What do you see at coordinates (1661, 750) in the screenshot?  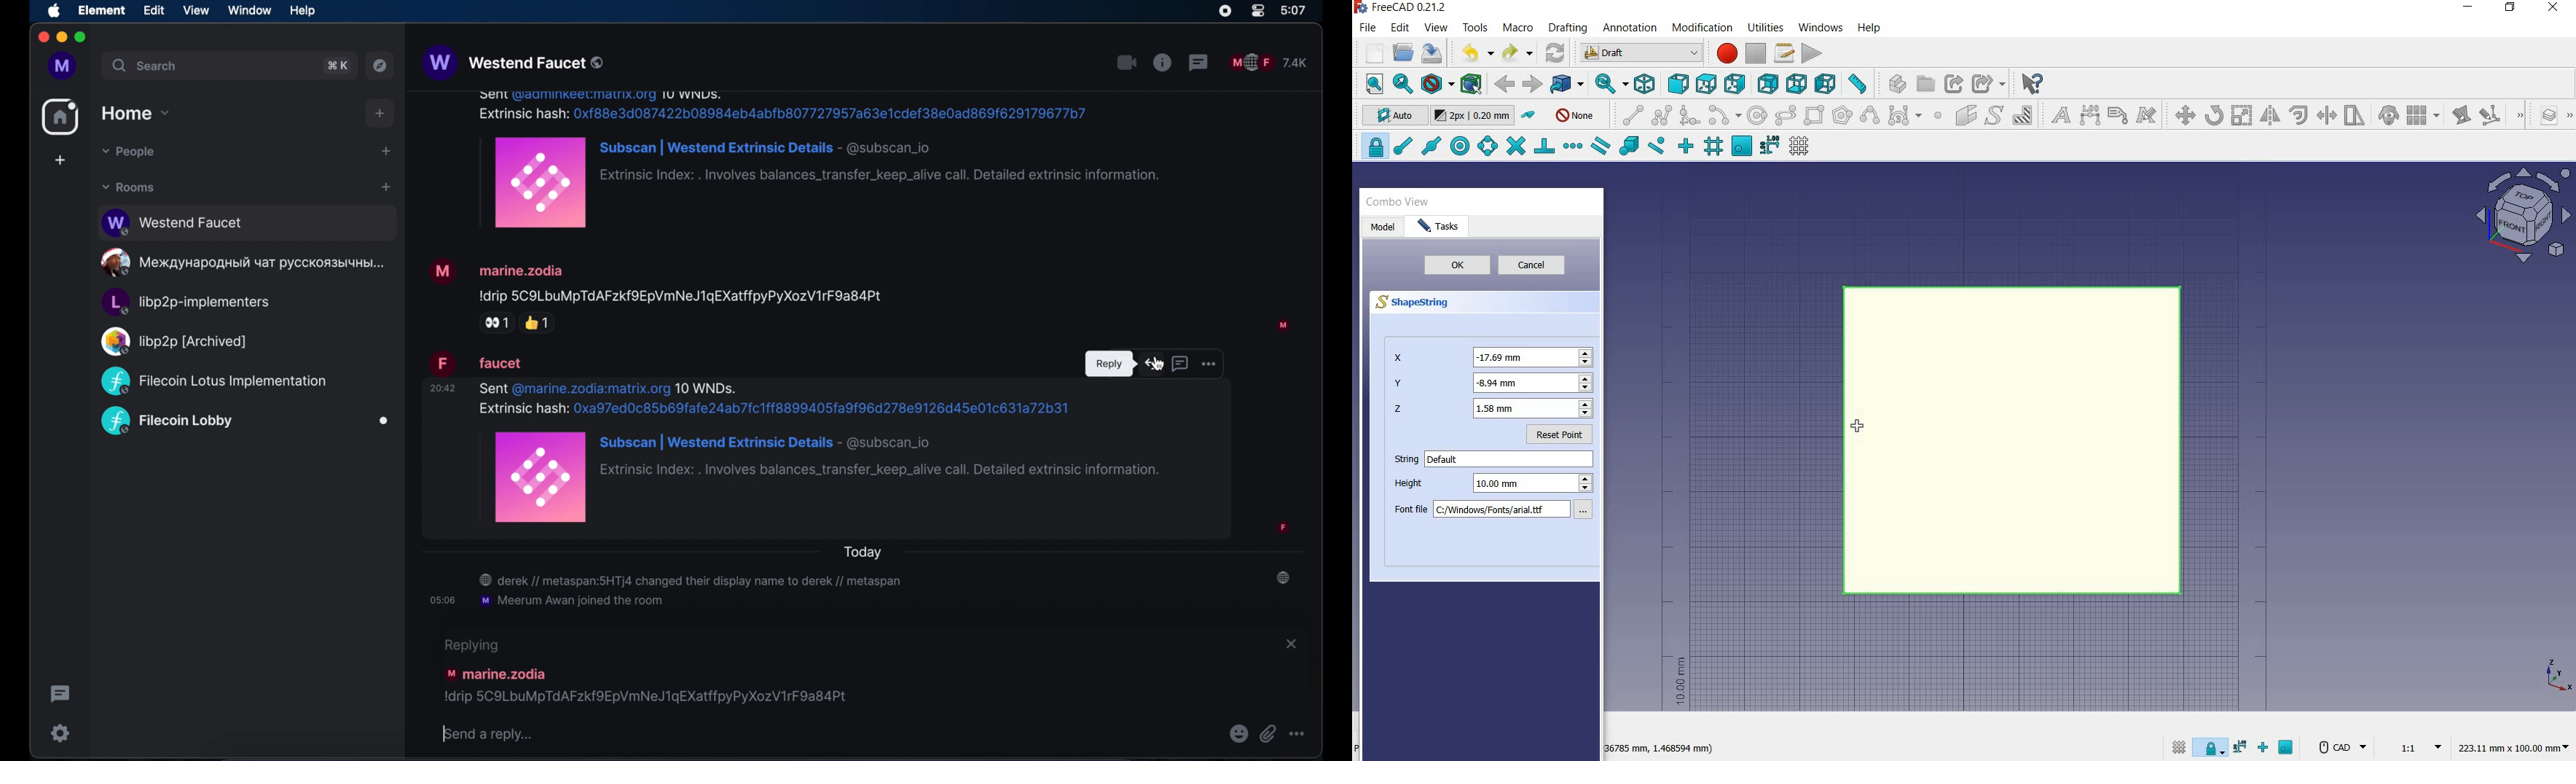 I see `dimension` at bounding box center [1661, 750].